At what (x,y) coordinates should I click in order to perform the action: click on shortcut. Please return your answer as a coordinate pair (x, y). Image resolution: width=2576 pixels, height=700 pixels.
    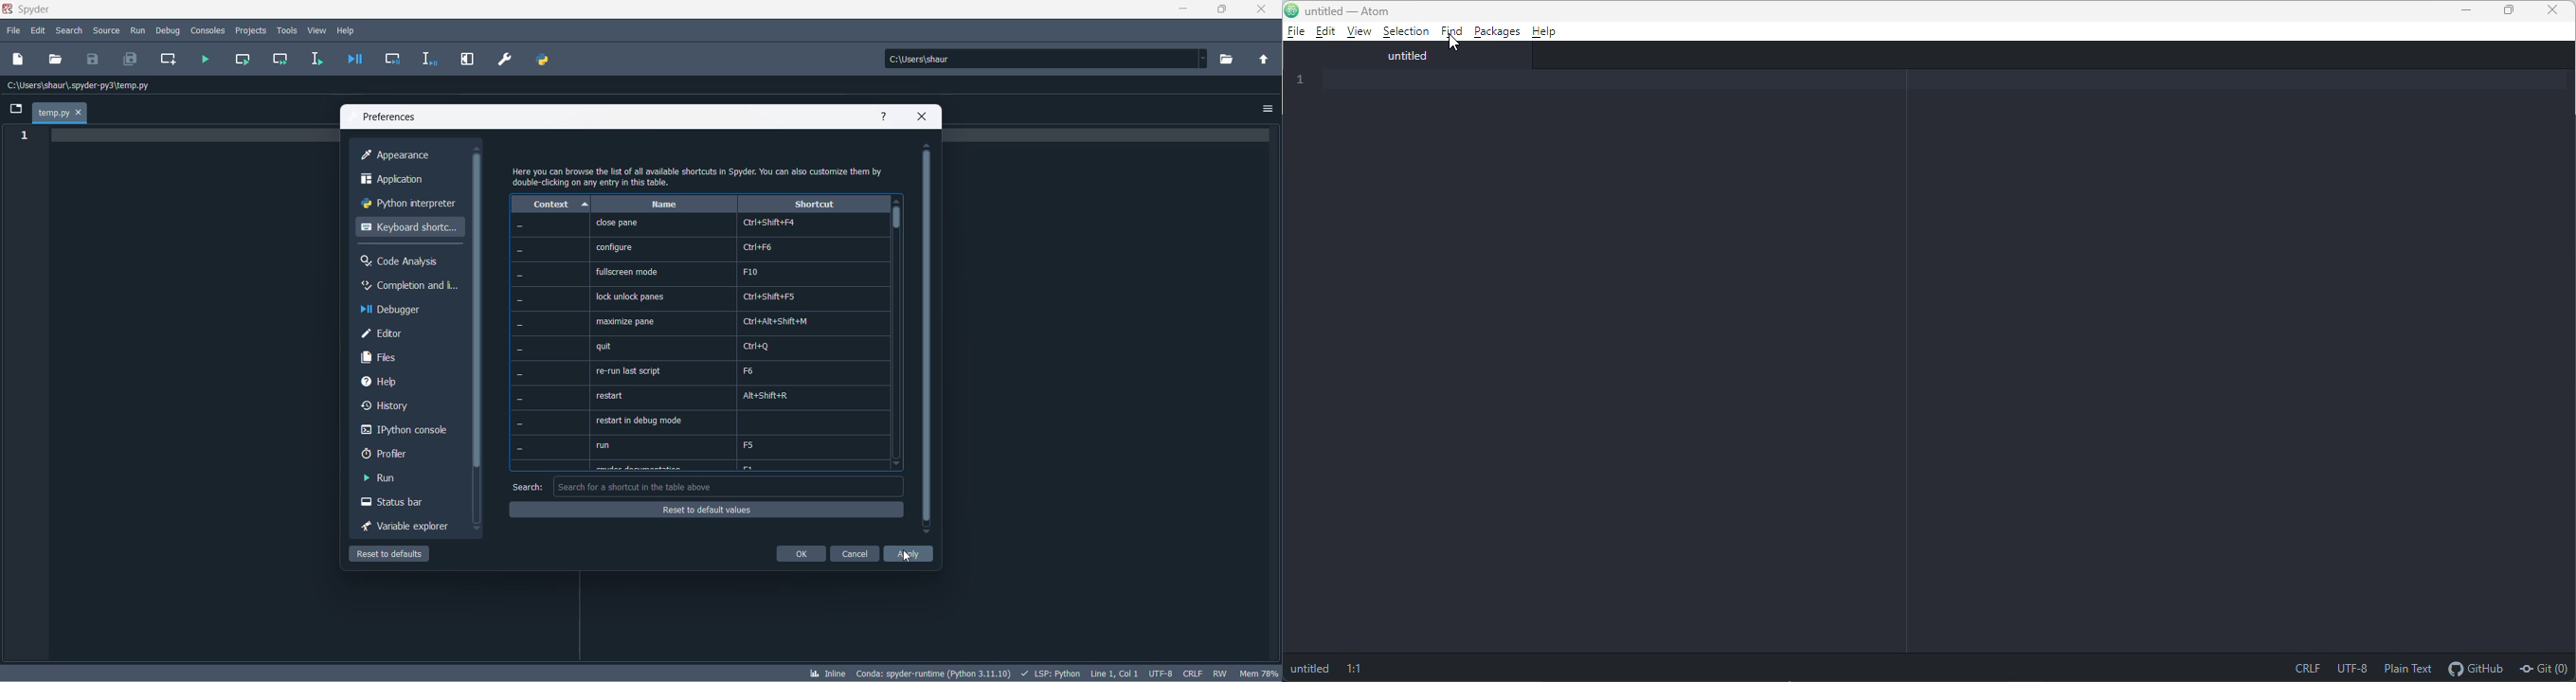
    Looking at the image, I should click on (814, 205).